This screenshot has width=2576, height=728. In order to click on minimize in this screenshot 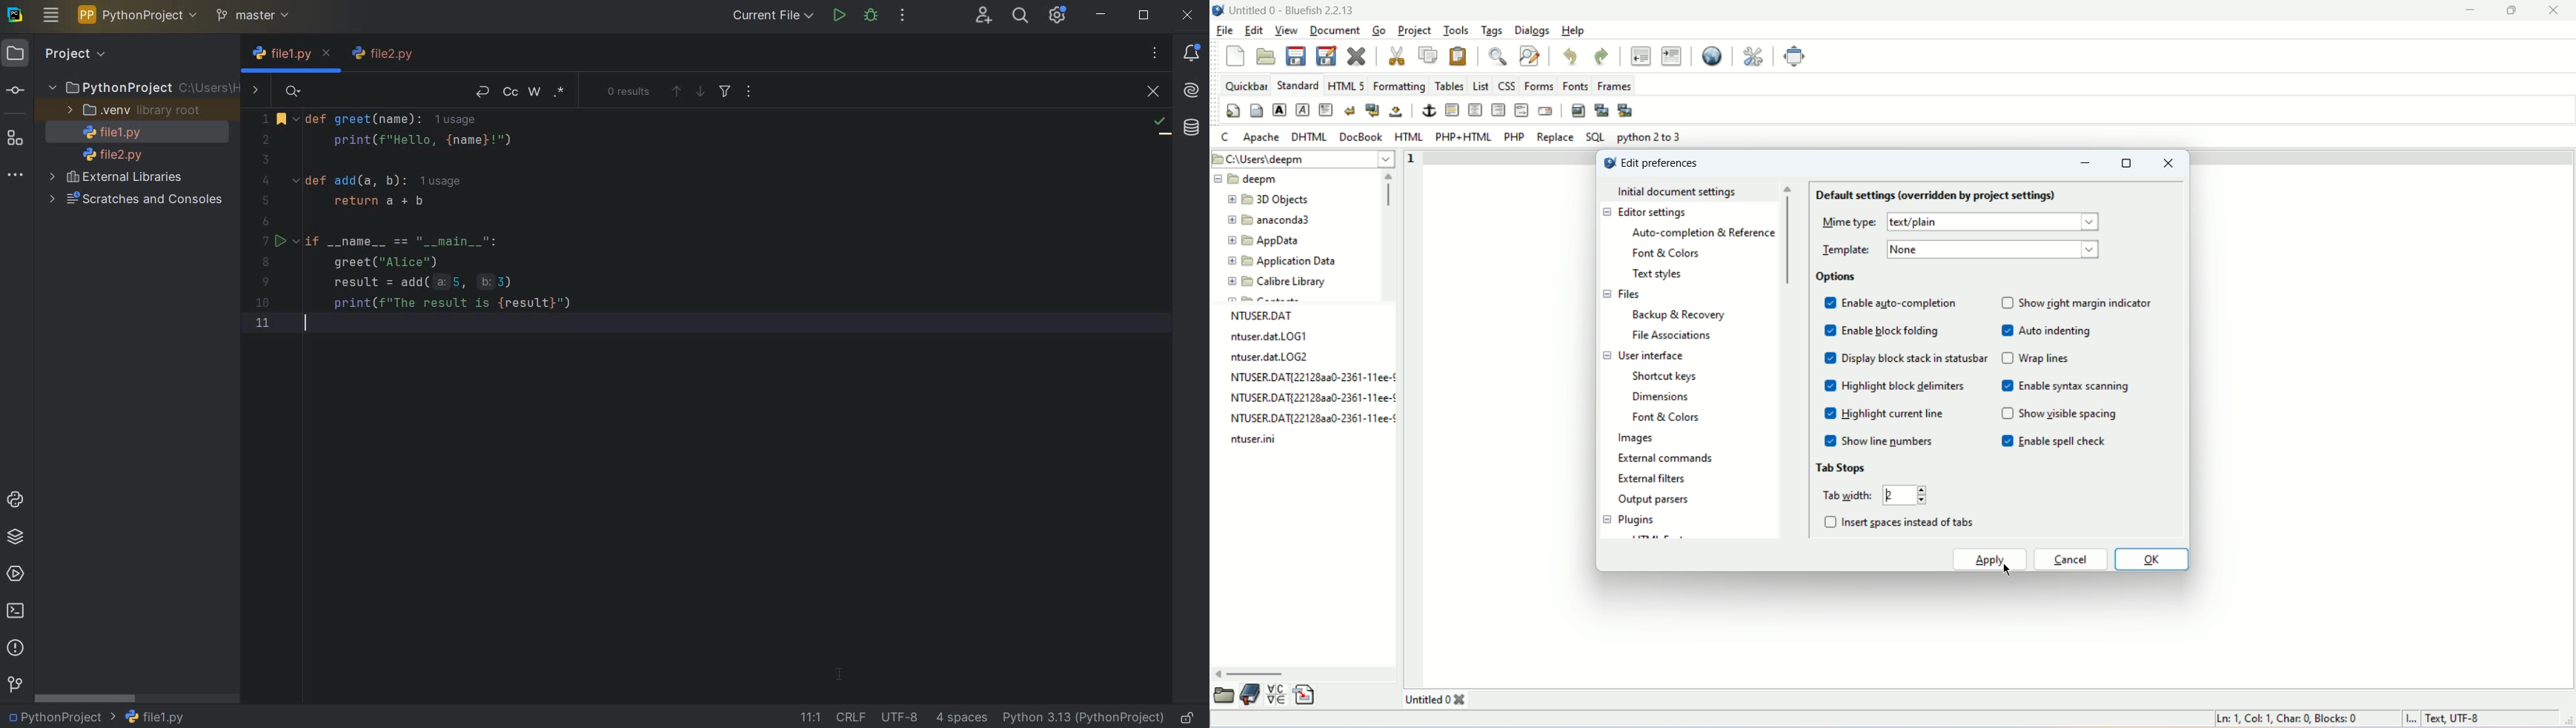, I will do `click(2086, 164)`.